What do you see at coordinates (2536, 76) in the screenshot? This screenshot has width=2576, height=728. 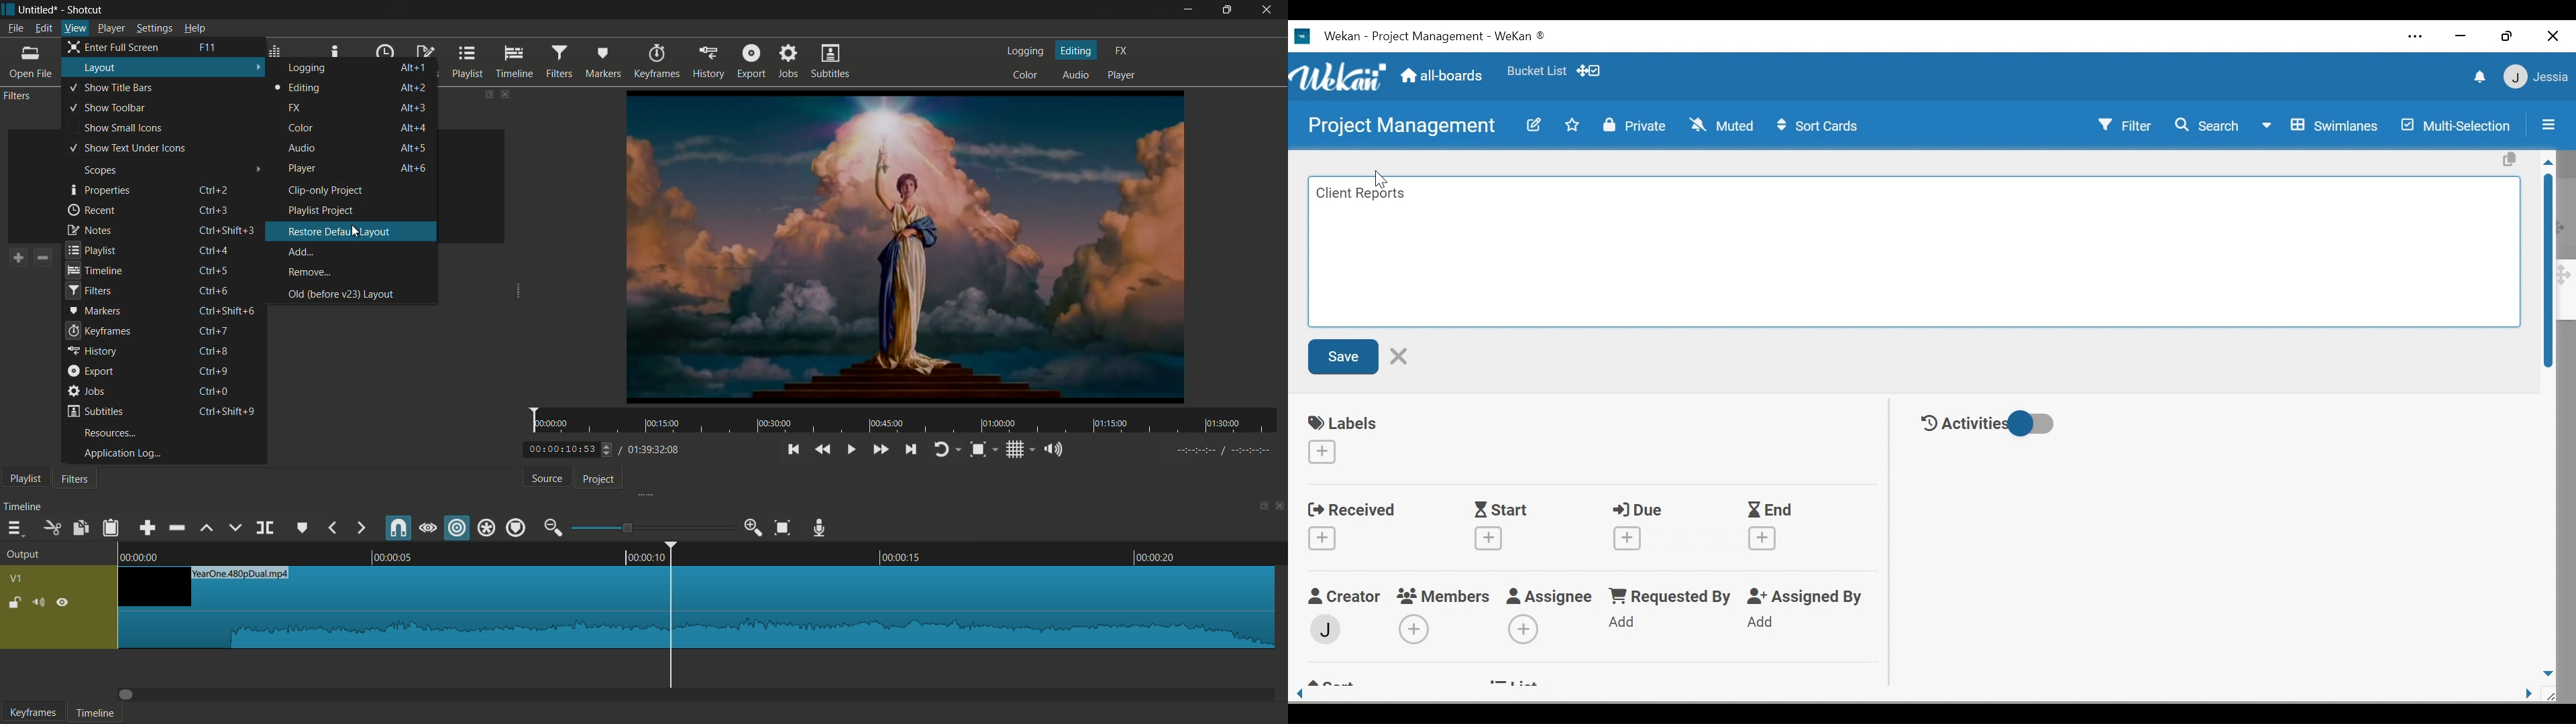 I see `User Member` at bounding box center [2536, 76].